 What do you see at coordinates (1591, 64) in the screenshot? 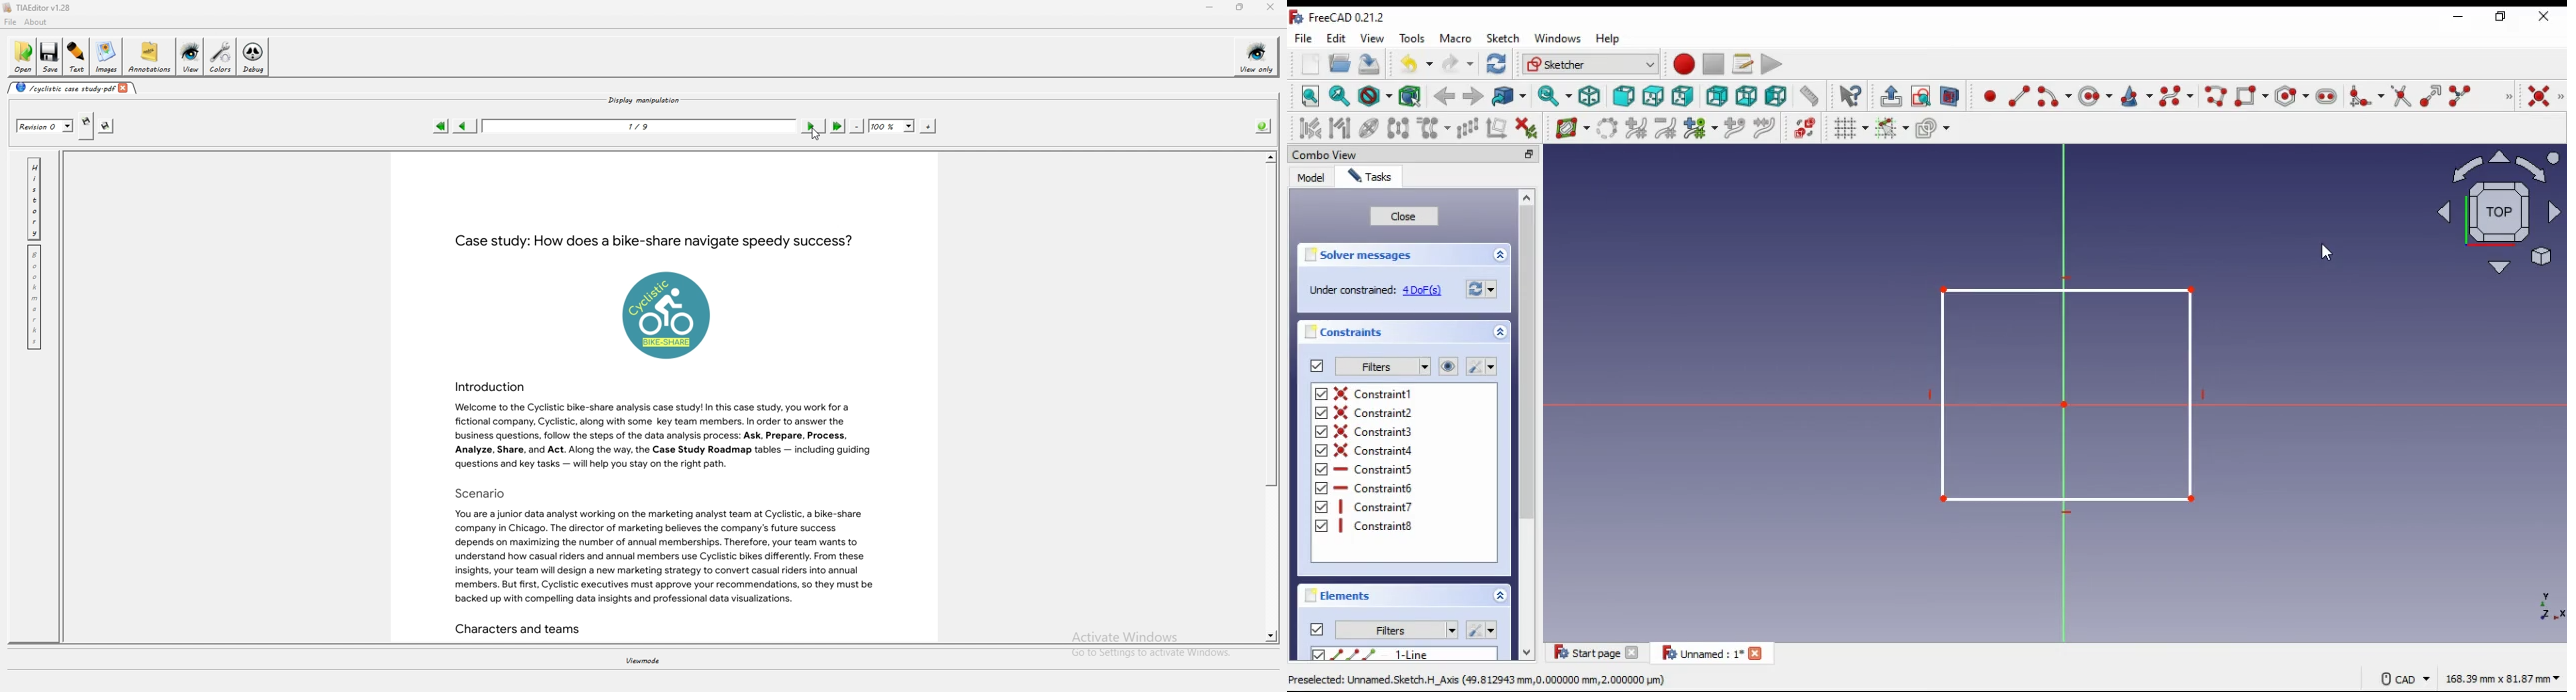
I see `workbench selection` at bounding box center [1591, 64].